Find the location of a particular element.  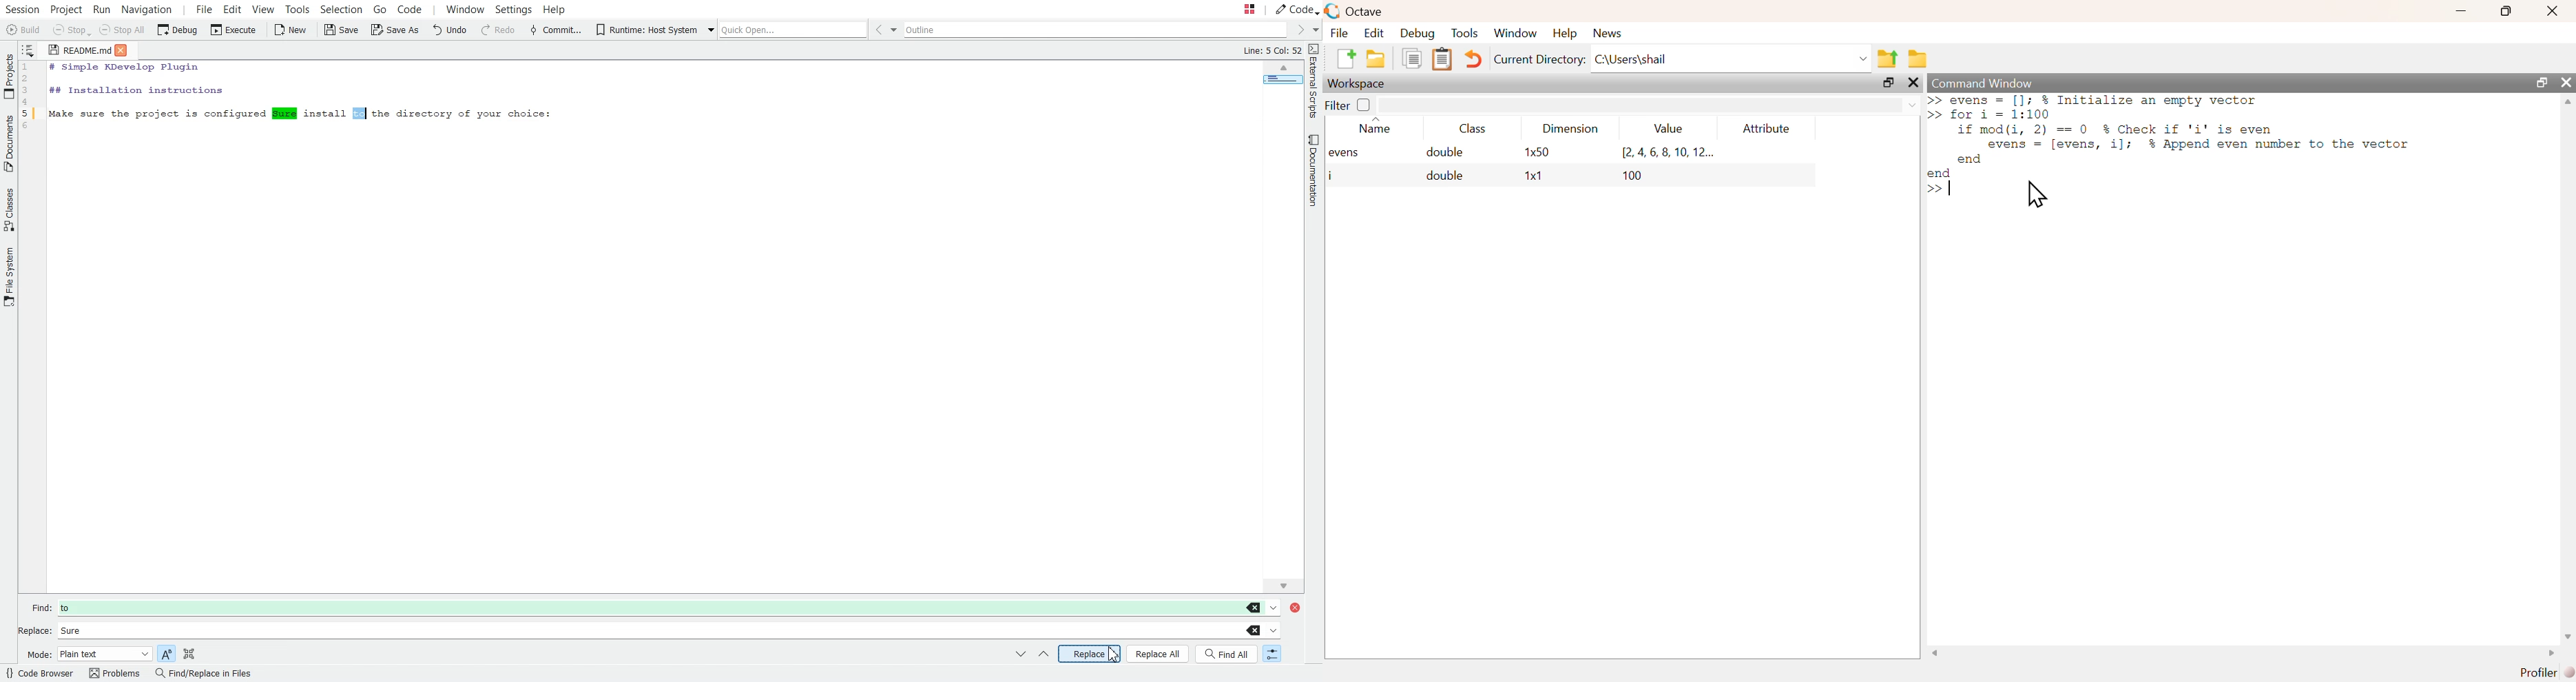

Pointer is located at coordinates (1115, 654).